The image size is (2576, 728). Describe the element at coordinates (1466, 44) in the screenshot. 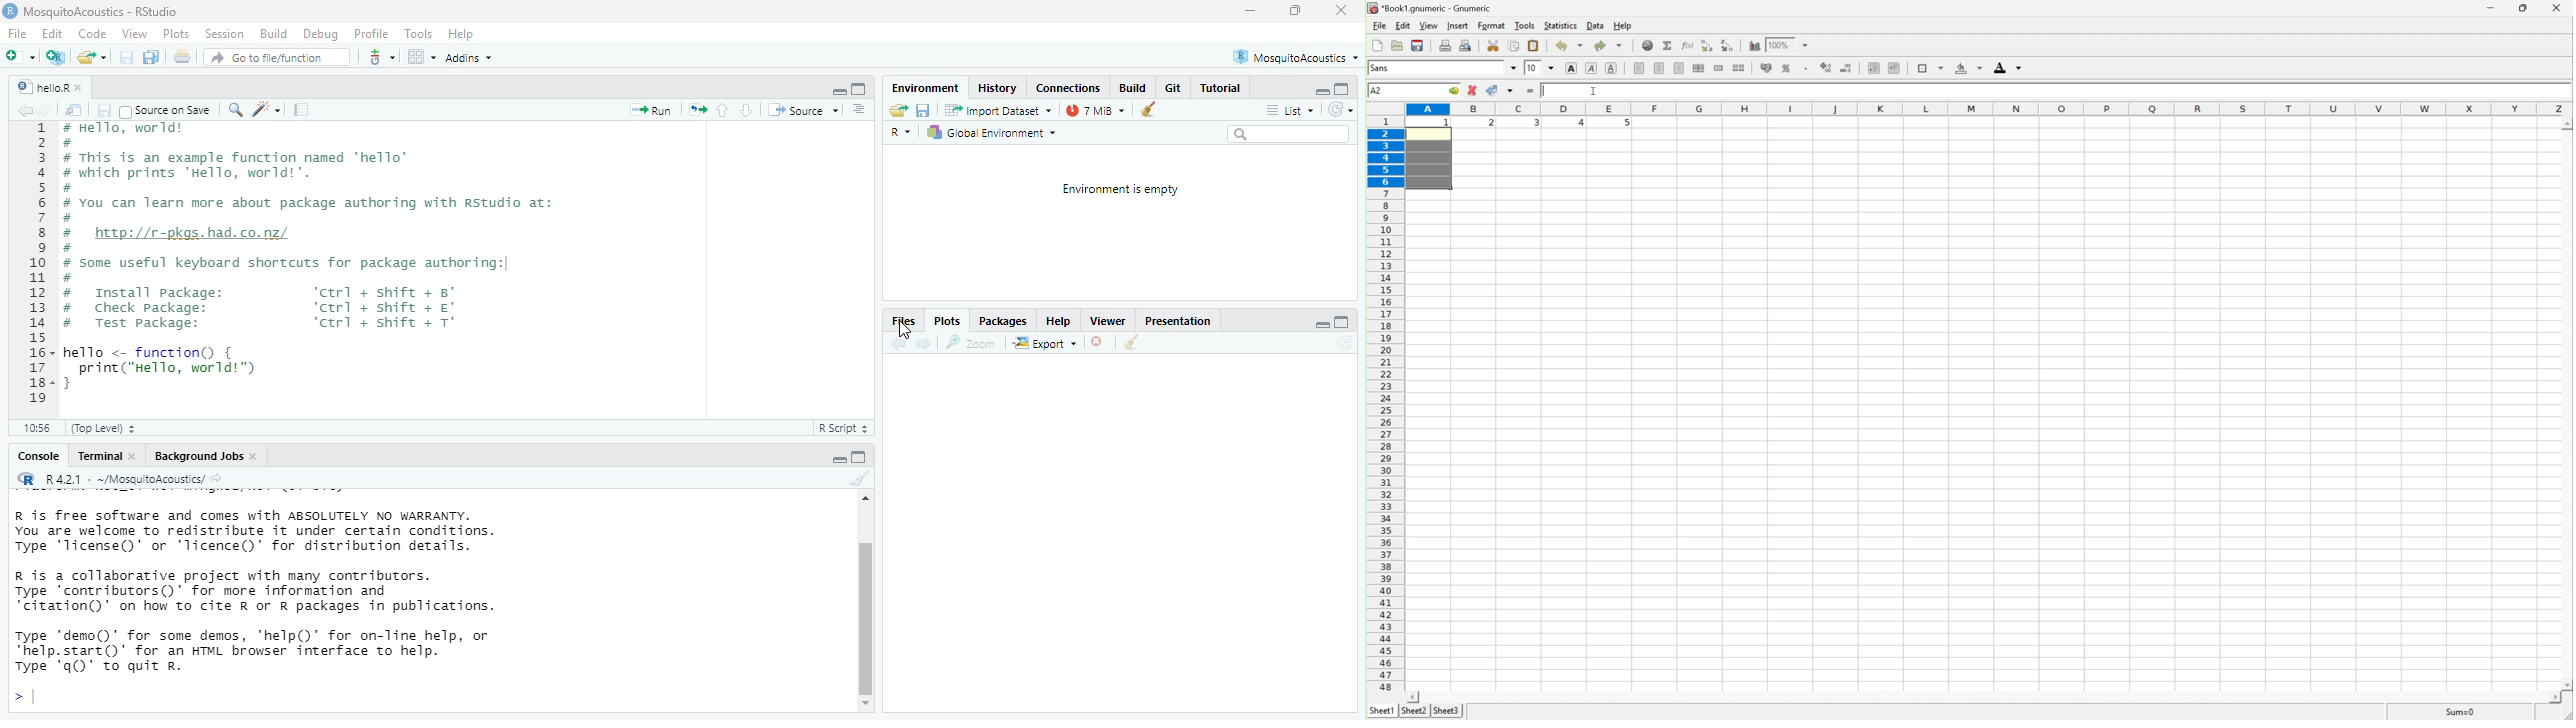

I see `print preview` at that location.